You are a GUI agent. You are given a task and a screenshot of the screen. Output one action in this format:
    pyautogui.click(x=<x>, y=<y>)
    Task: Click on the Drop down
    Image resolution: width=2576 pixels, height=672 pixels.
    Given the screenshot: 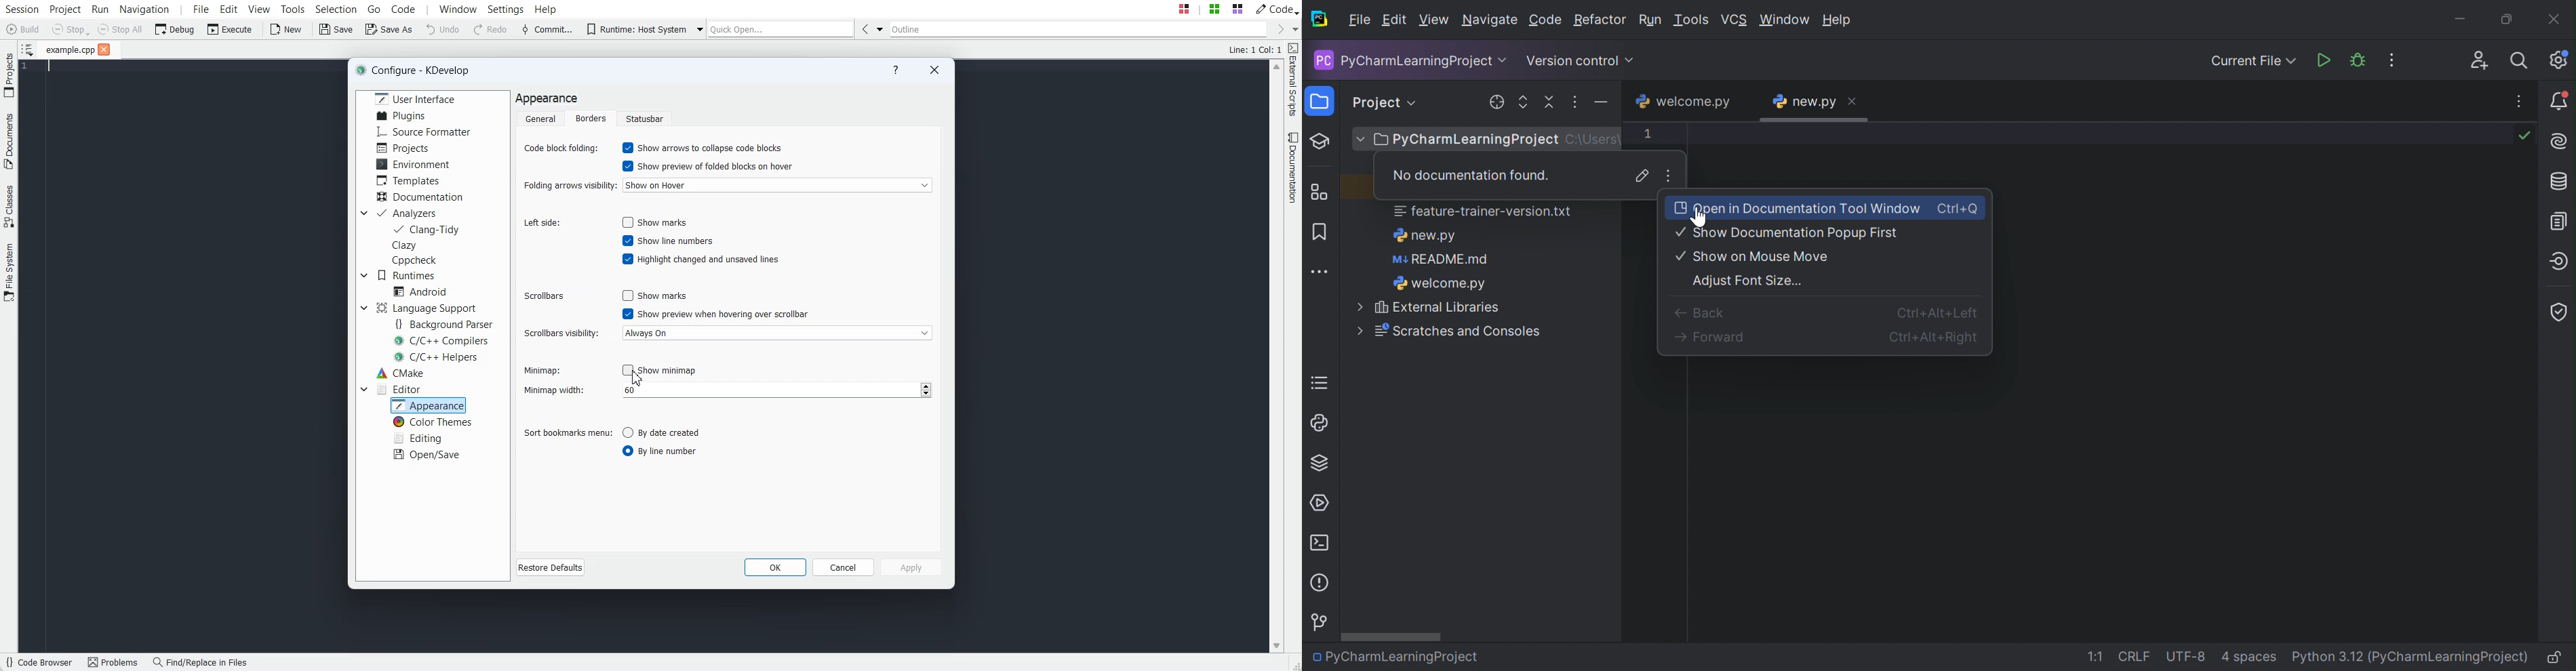 What is the action you would take?
    pyautogui.click(x=1414, y=103)
    